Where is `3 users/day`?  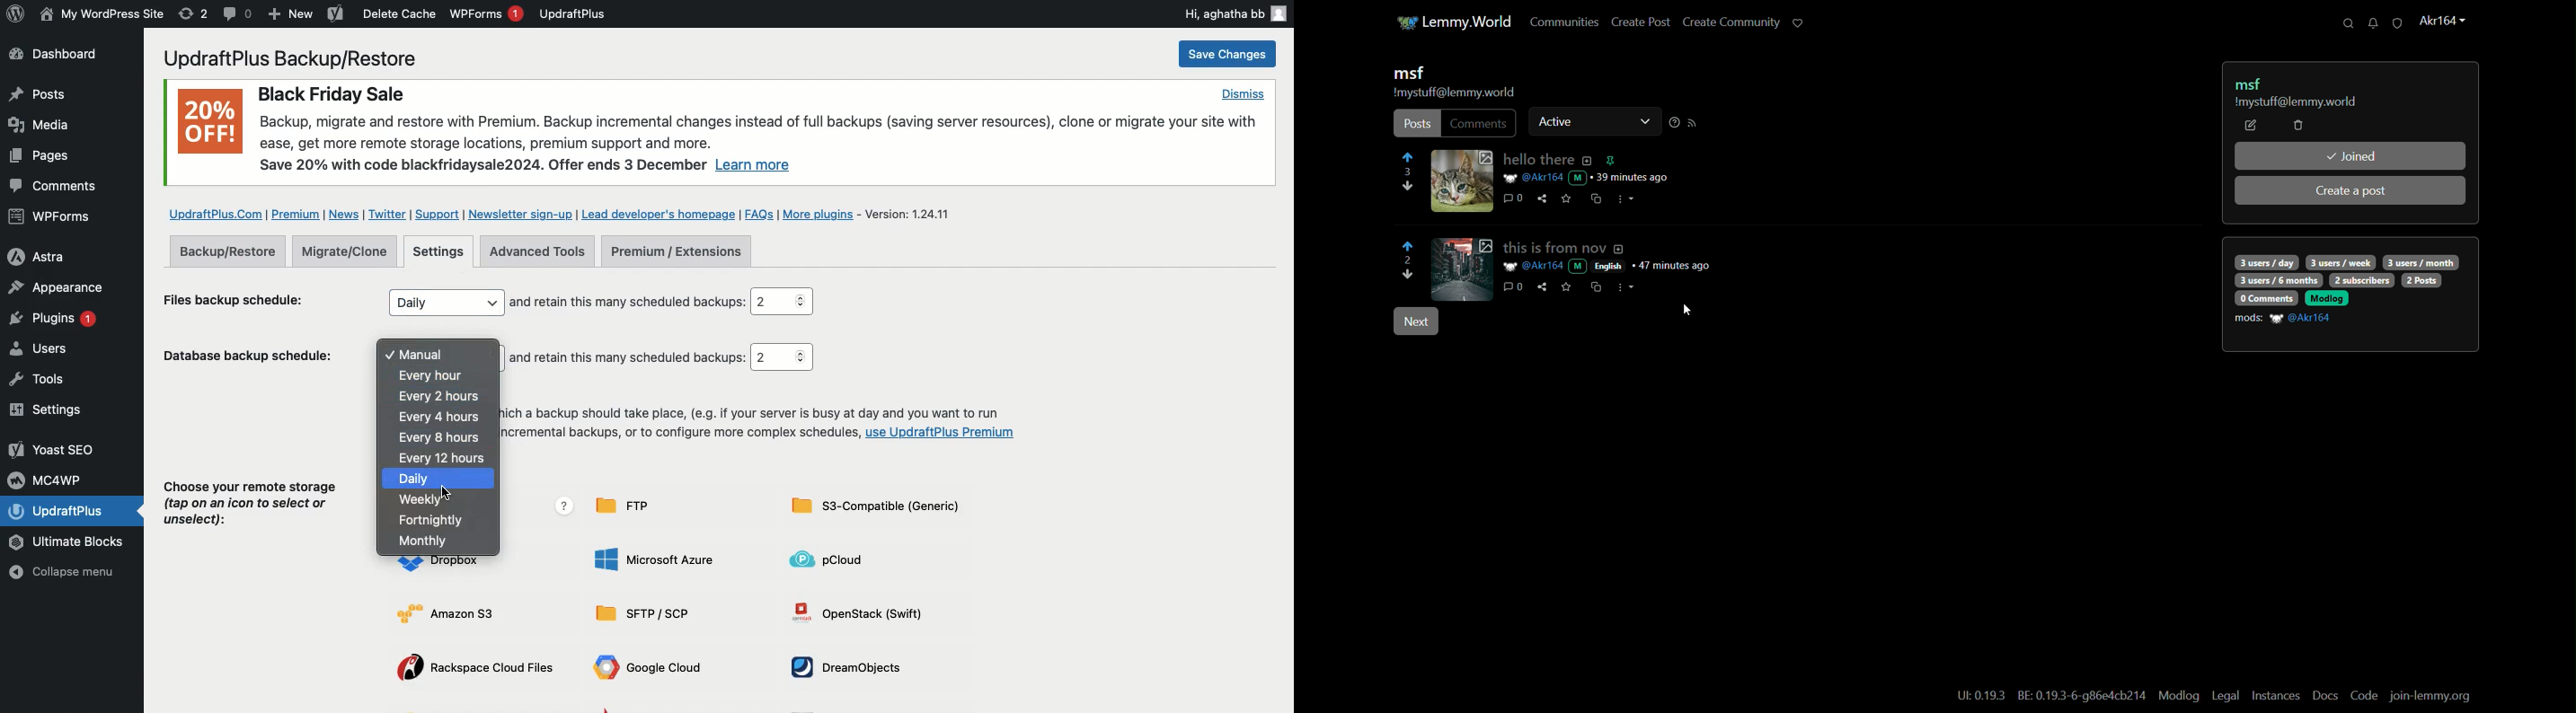
3 users/day is located at coordinates (2266, 262).